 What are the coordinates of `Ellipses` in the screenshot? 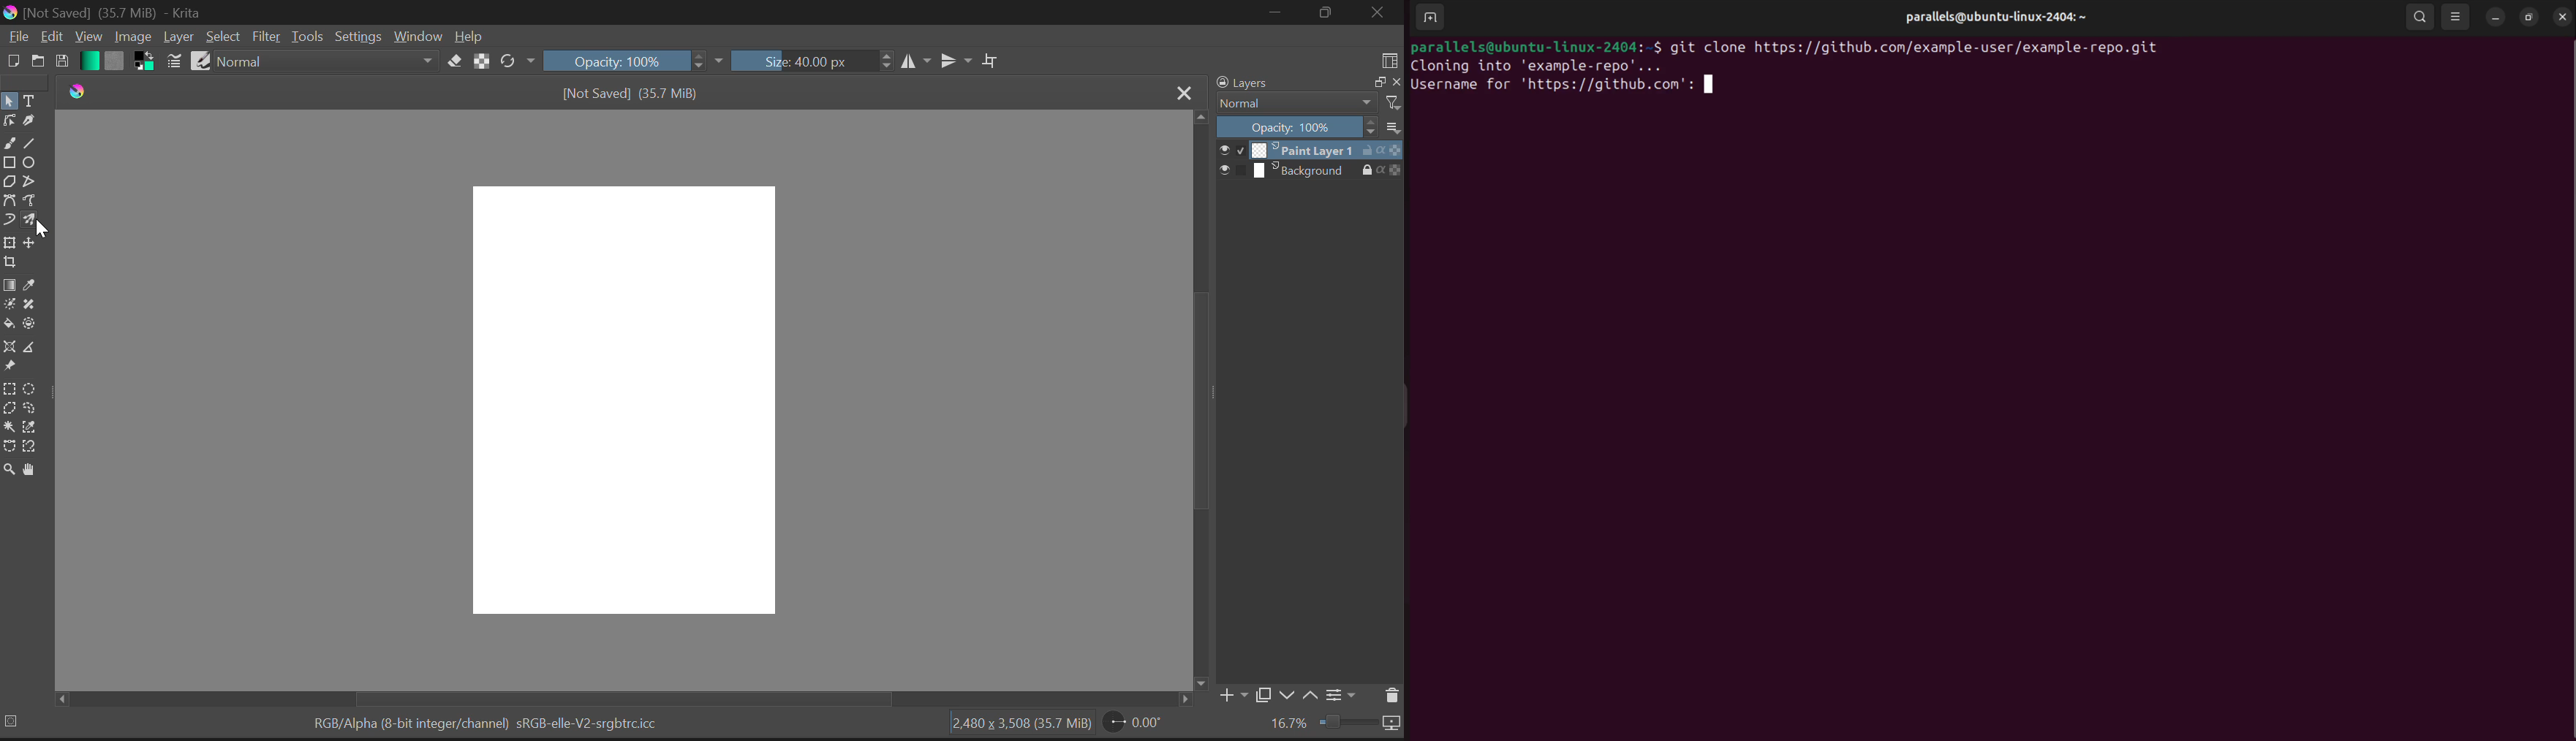 It's located at (31, 162).